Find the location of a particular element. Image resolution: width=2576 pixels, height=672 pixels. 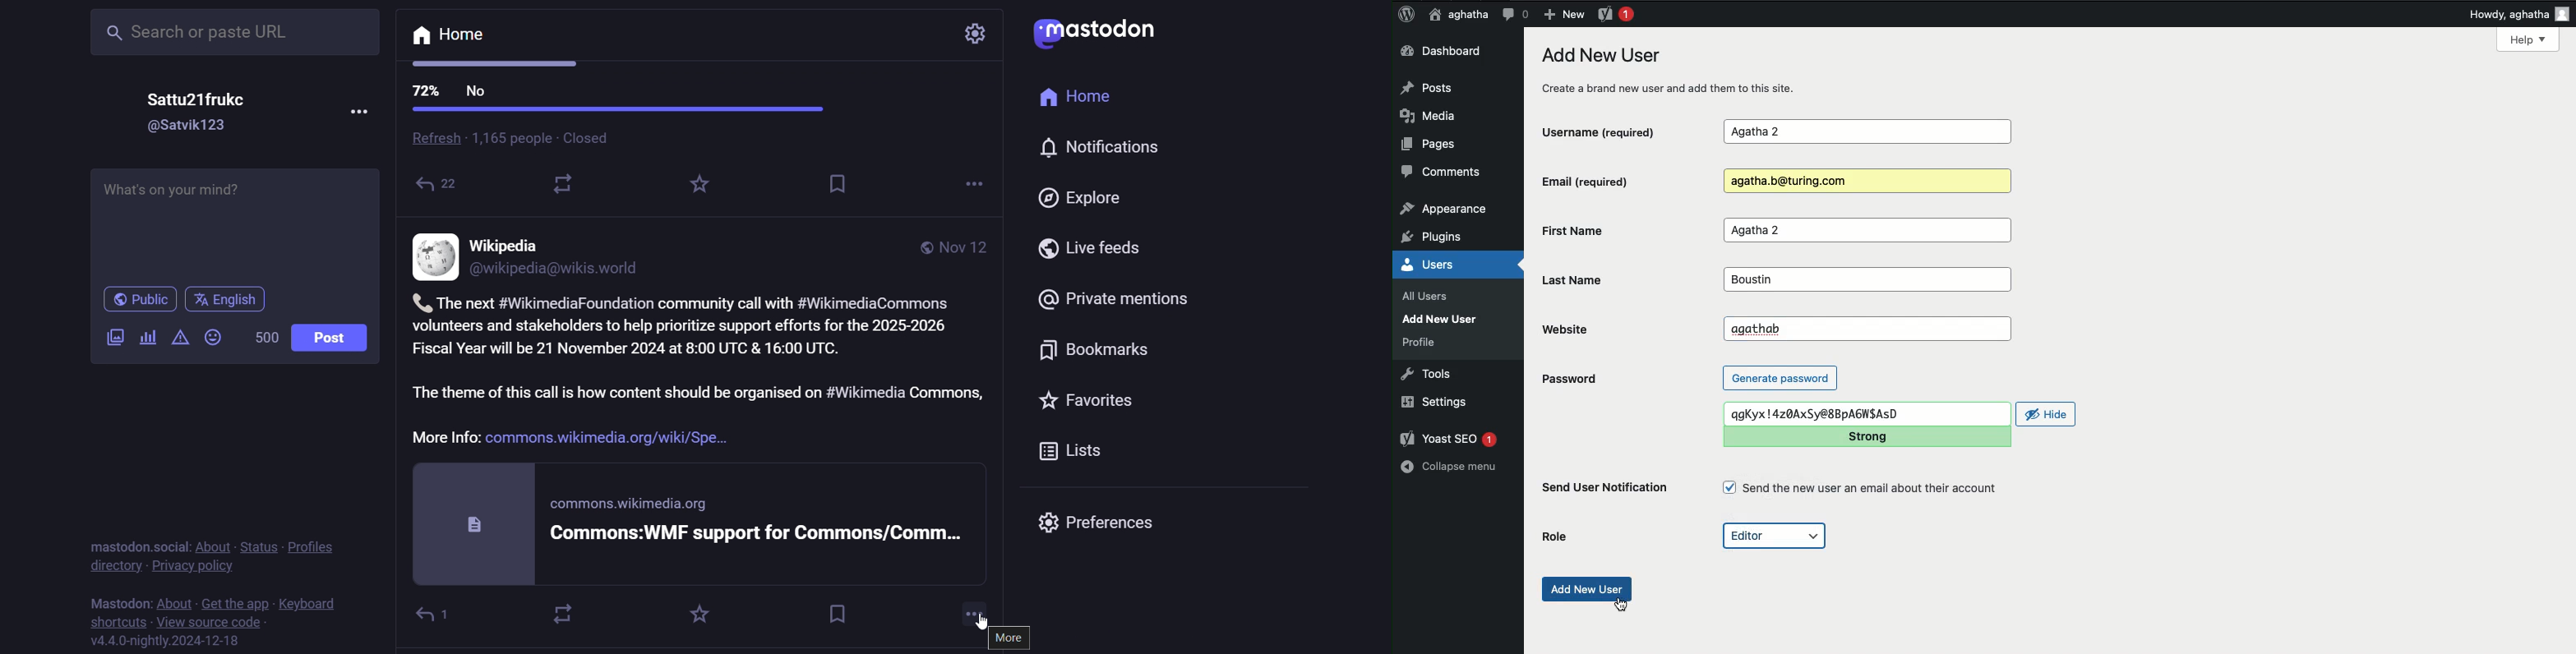

live feed is located at coordinates (1097, 247).